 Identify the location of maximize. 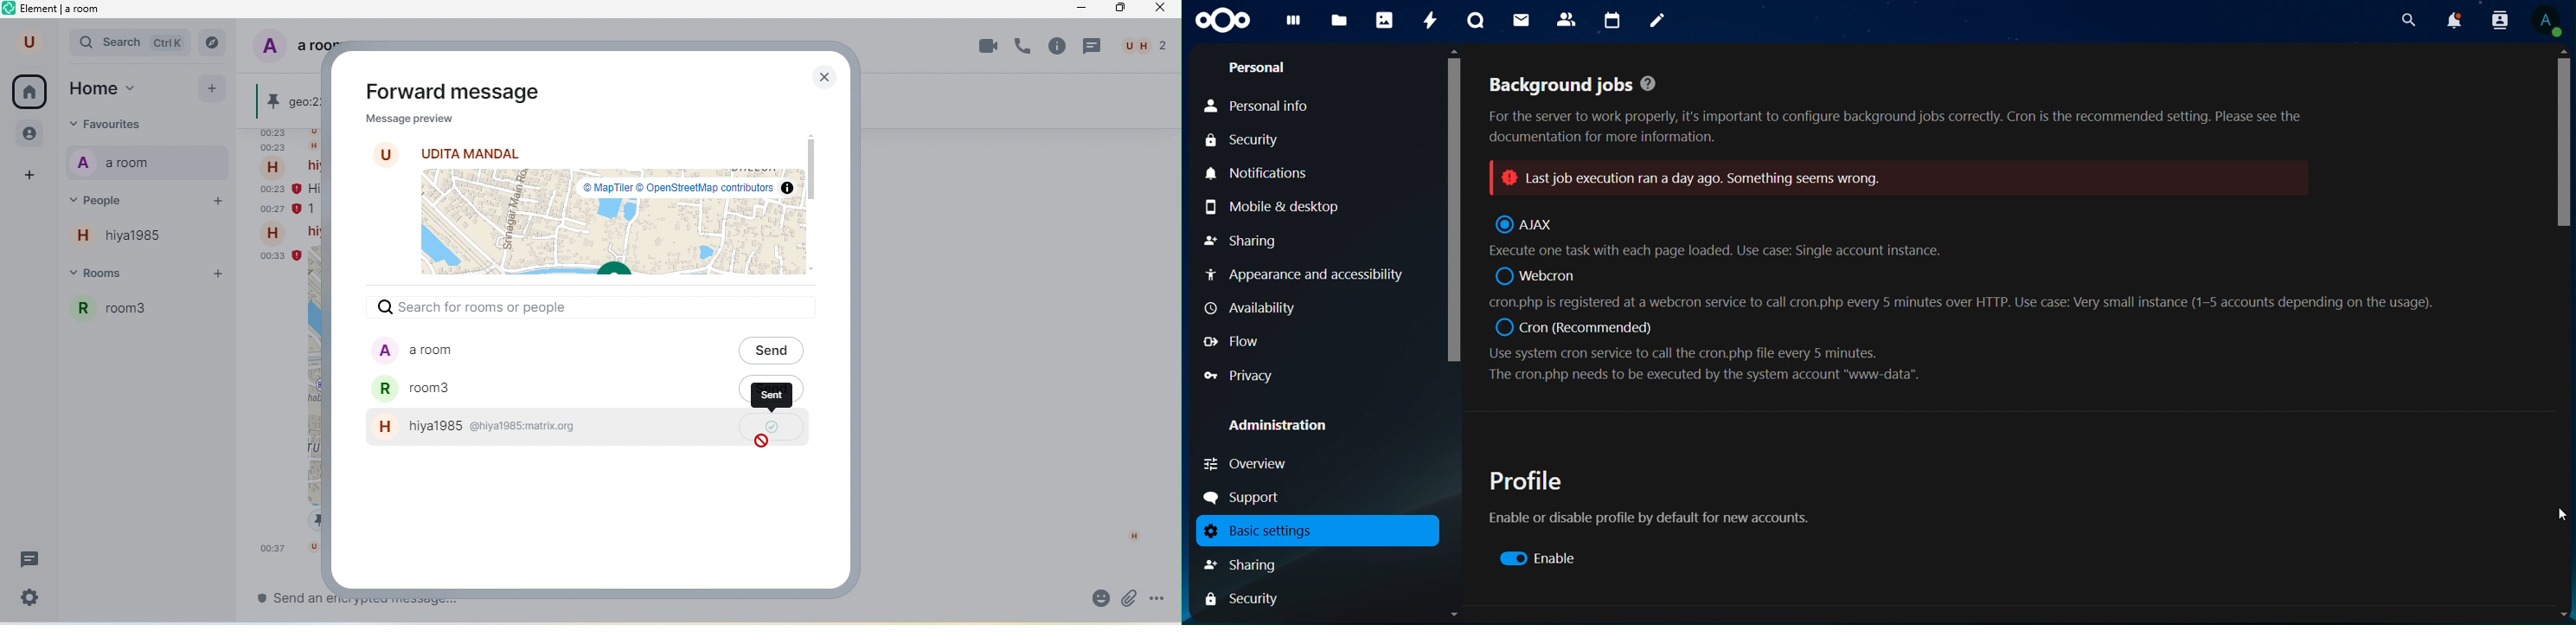
(1121, 9).